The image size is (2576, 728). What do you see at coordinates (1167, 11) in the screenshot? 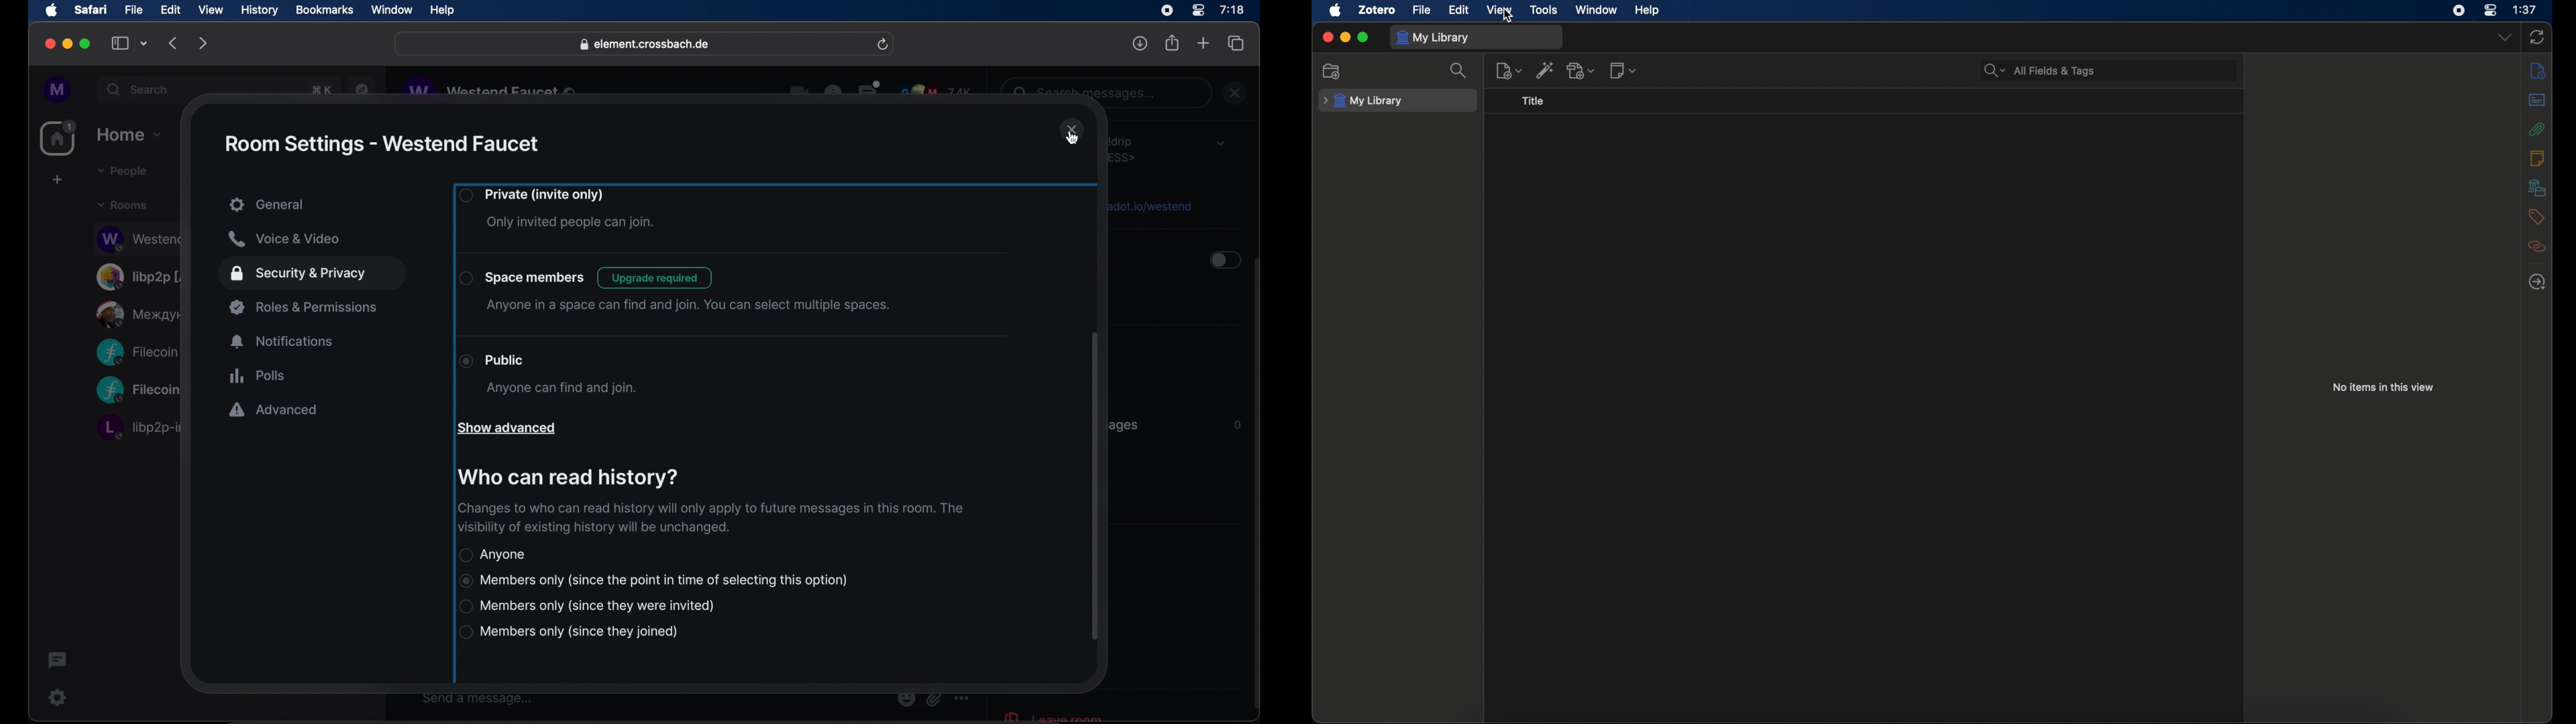
I see `screen recorder icon` at bounding box center [1167, 11].